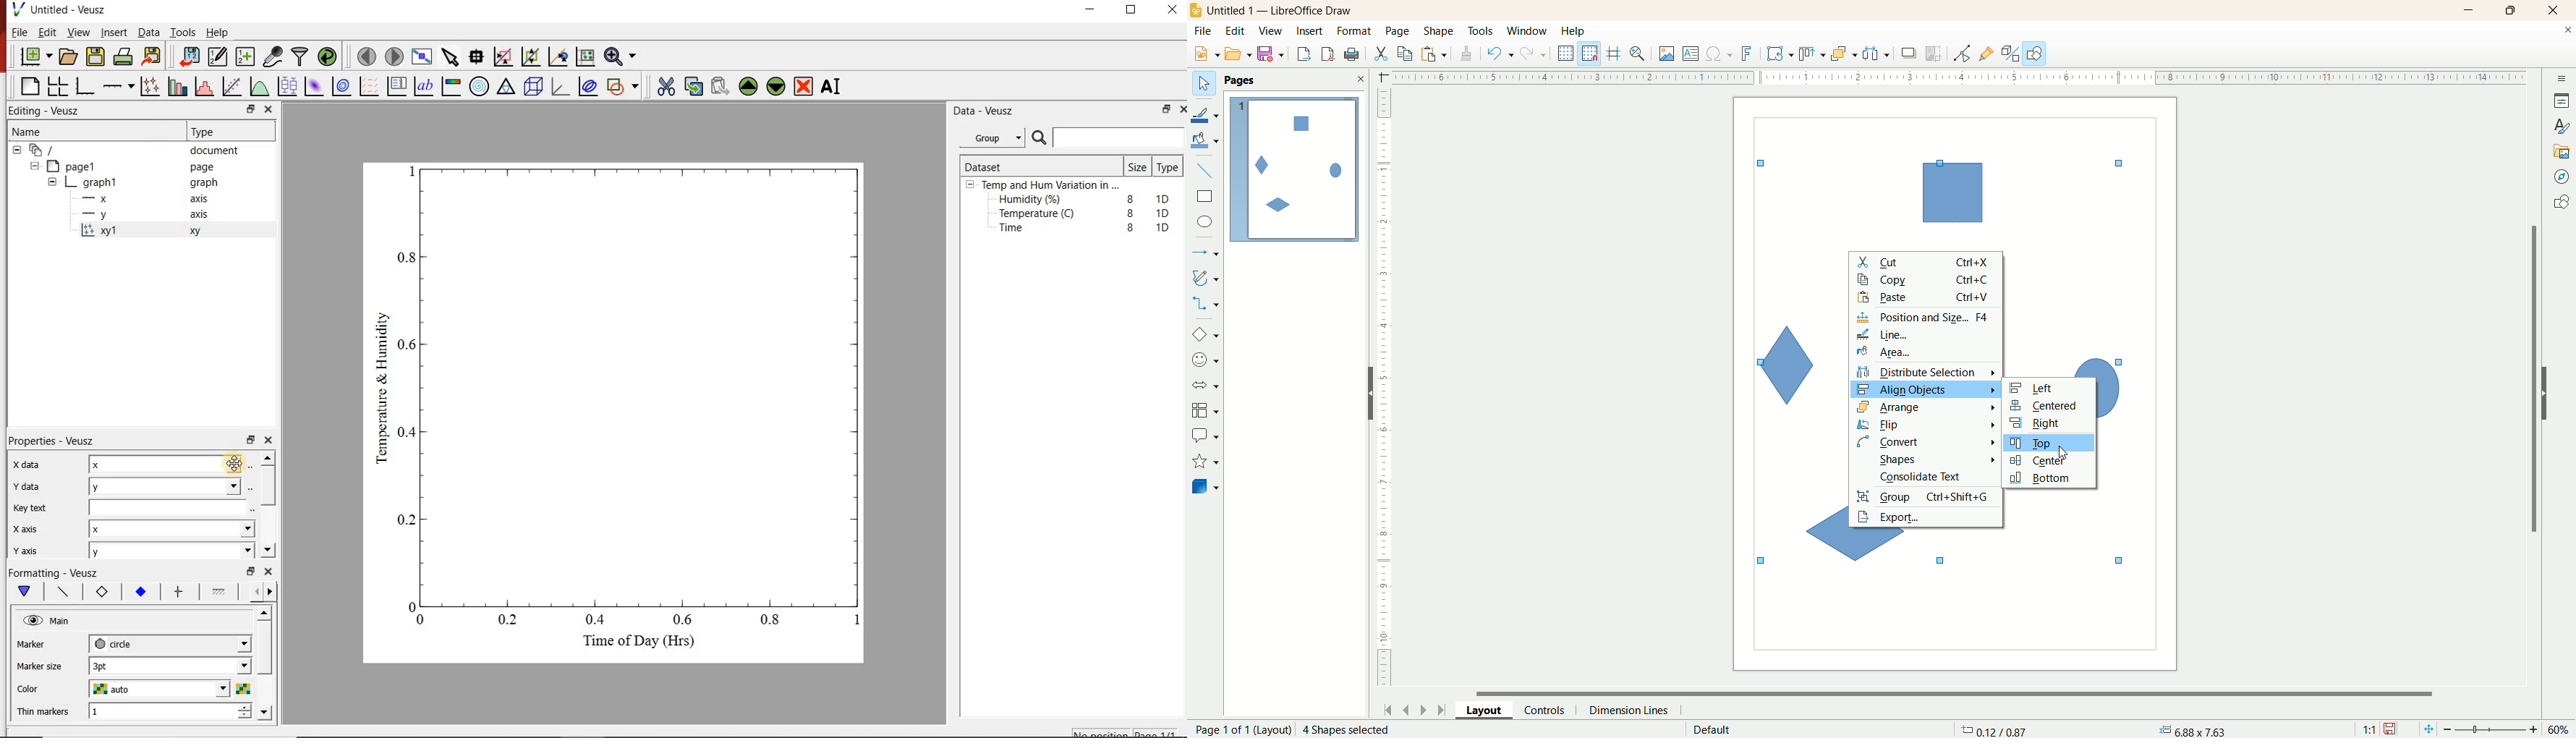 The height and width of the screenshot is (756, 2576). Describe the element at coordinates (1204, 54) in the screenshot. I see `new` at that location.